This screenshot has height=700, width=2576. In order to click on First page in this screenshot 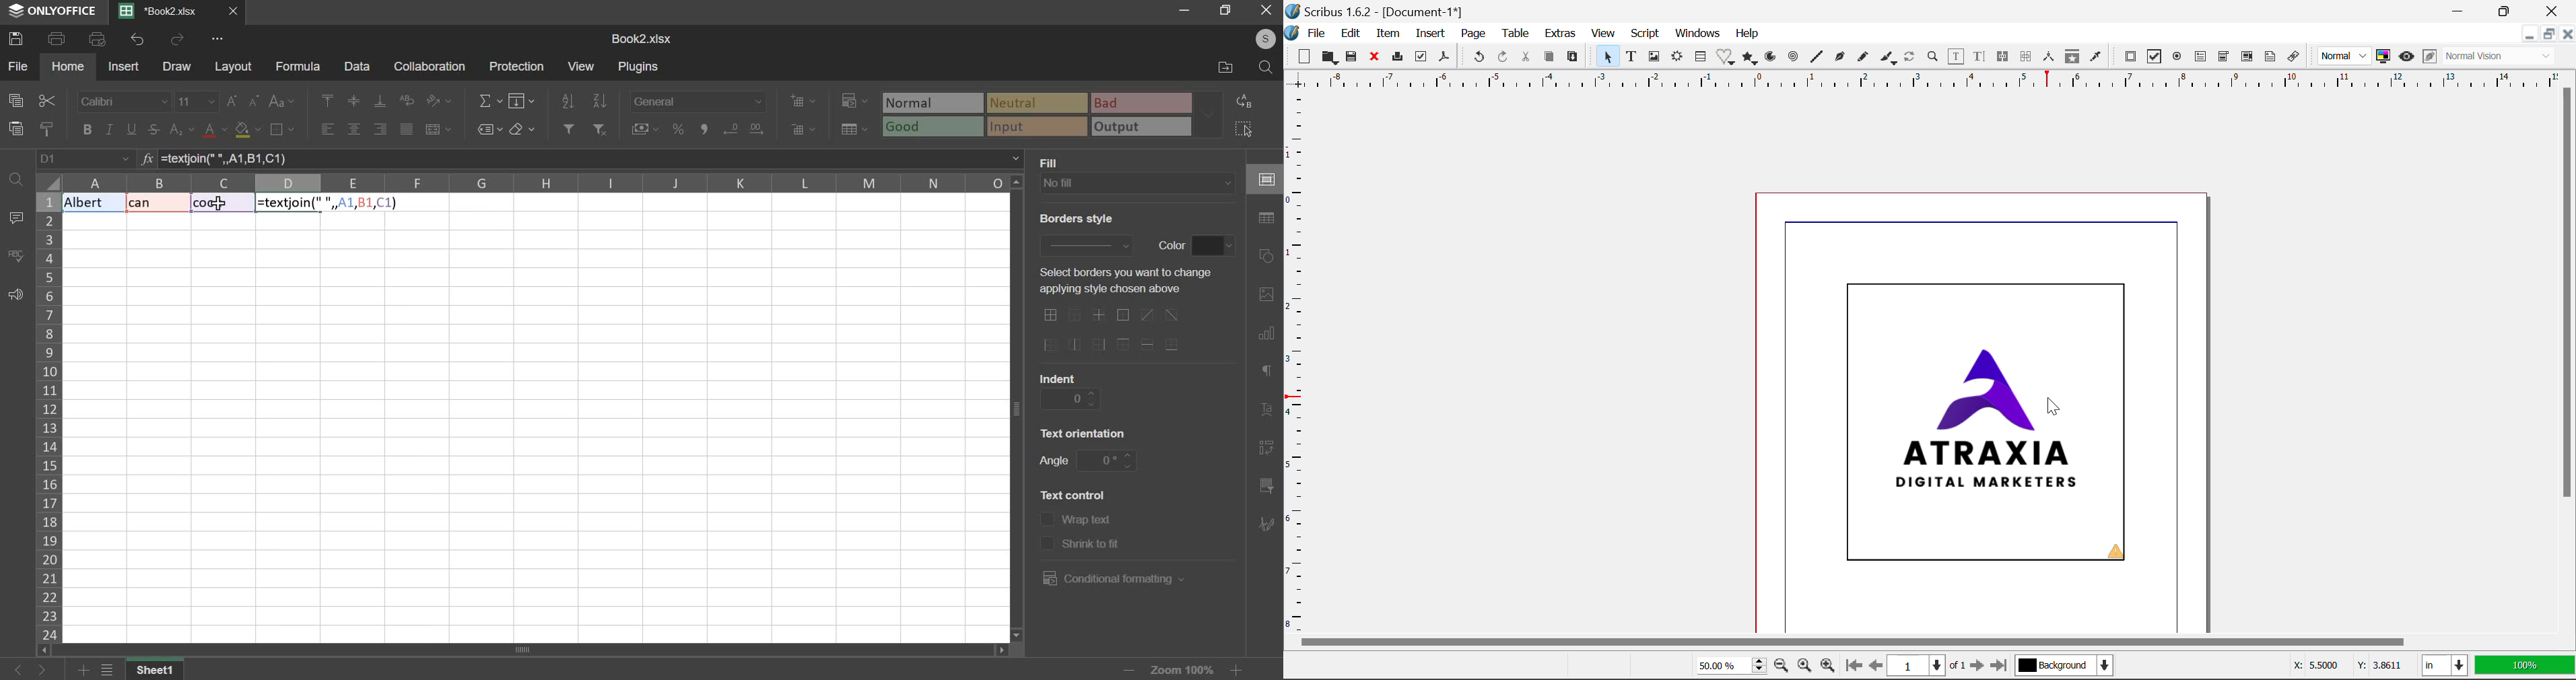, I will do `click(1854, 668)`.